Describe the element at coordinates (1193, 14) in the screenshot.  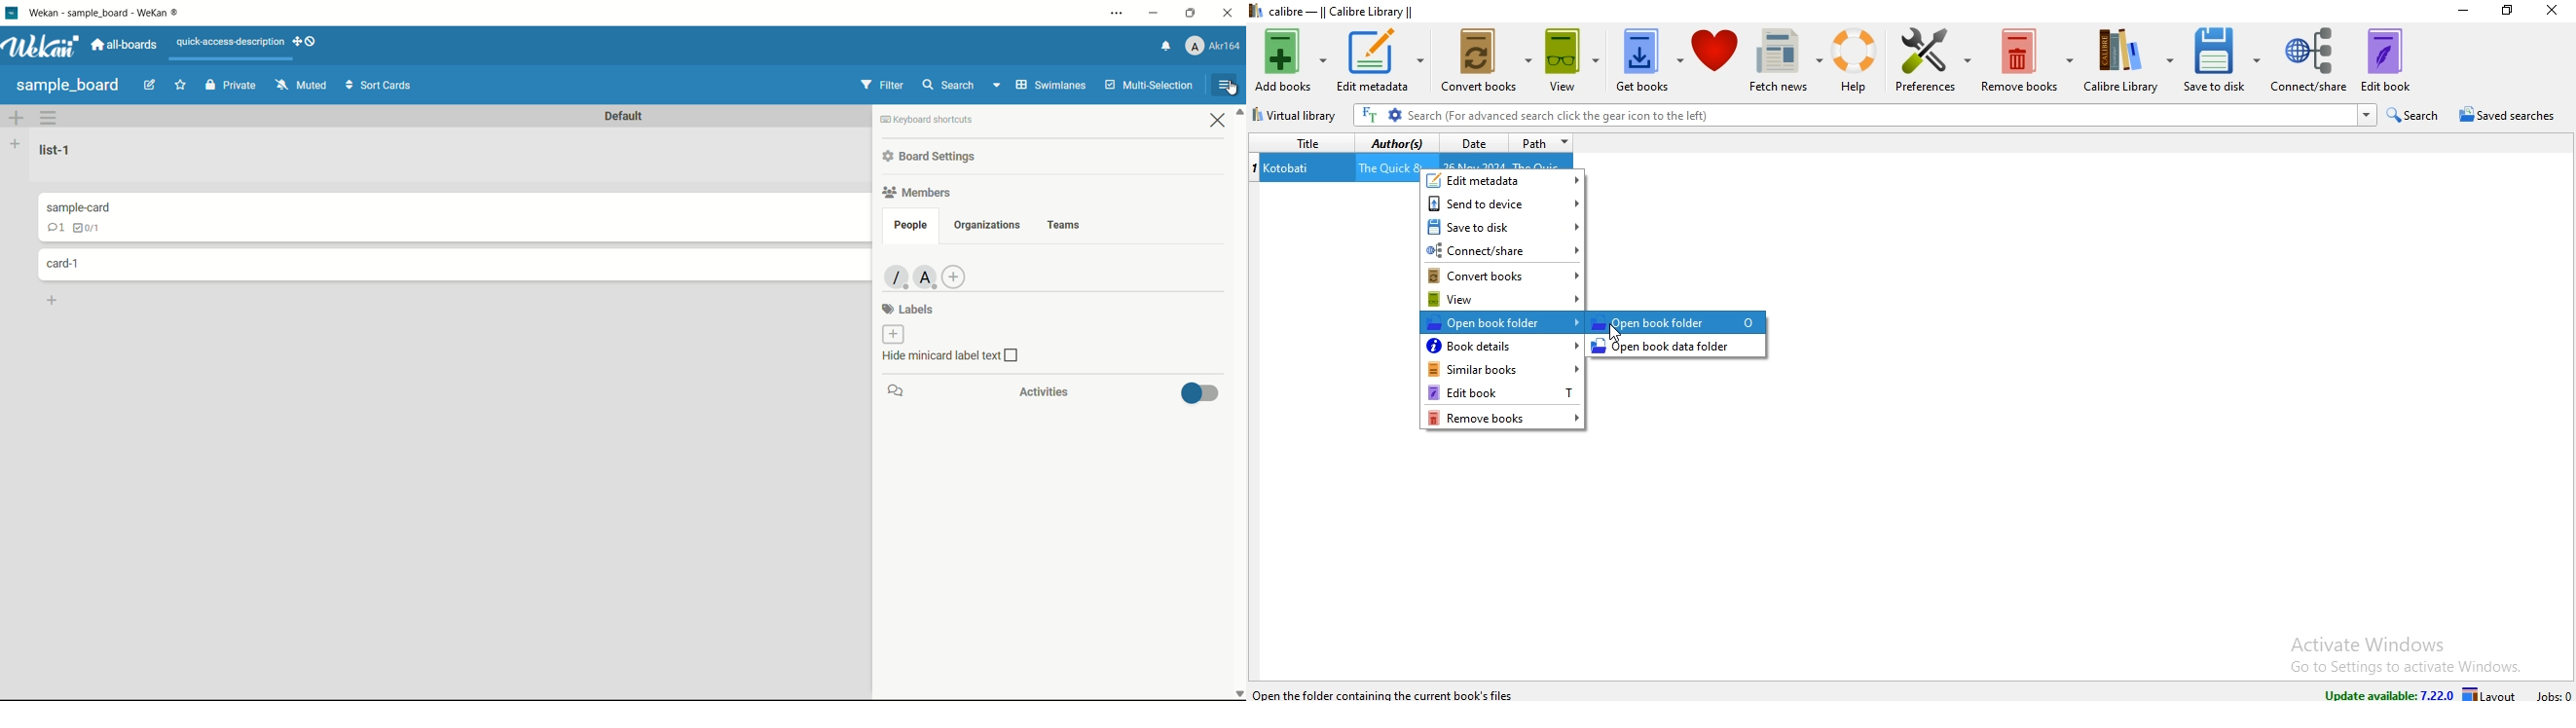
I see `maximize` at that location.